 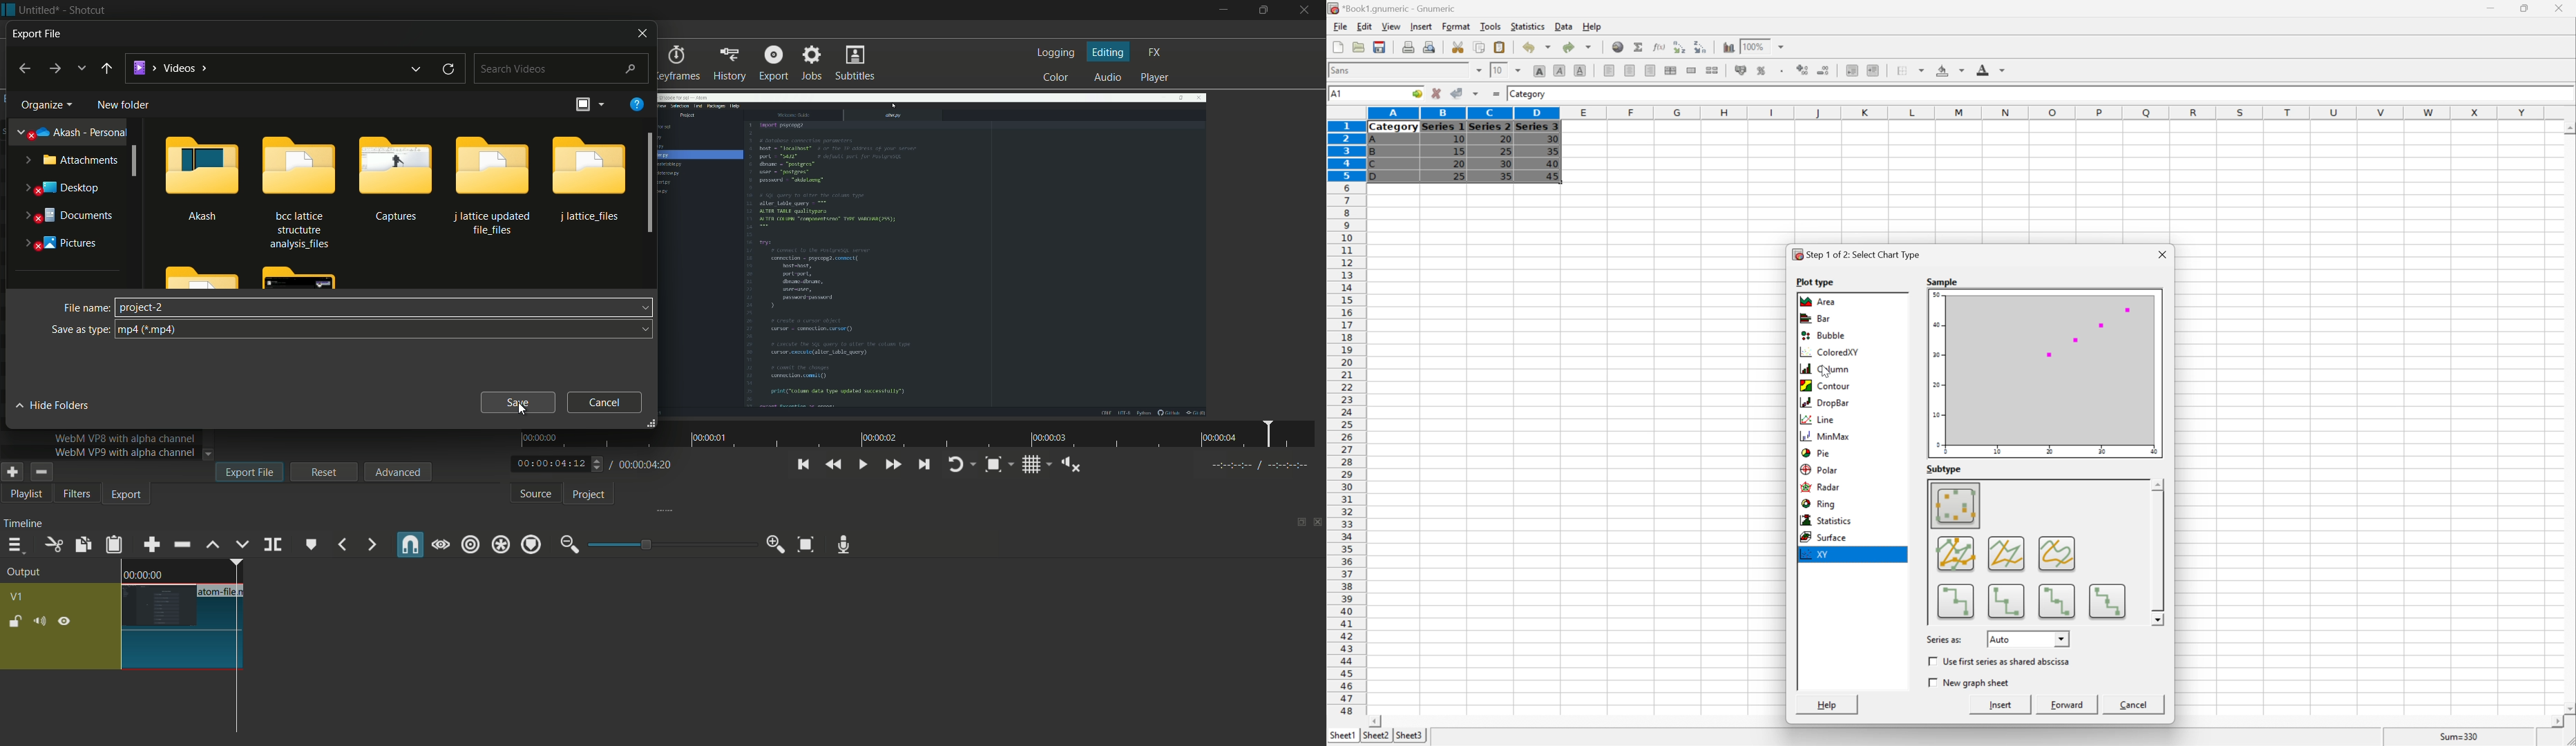 I want to click on v1, so click(x=15, y=596).